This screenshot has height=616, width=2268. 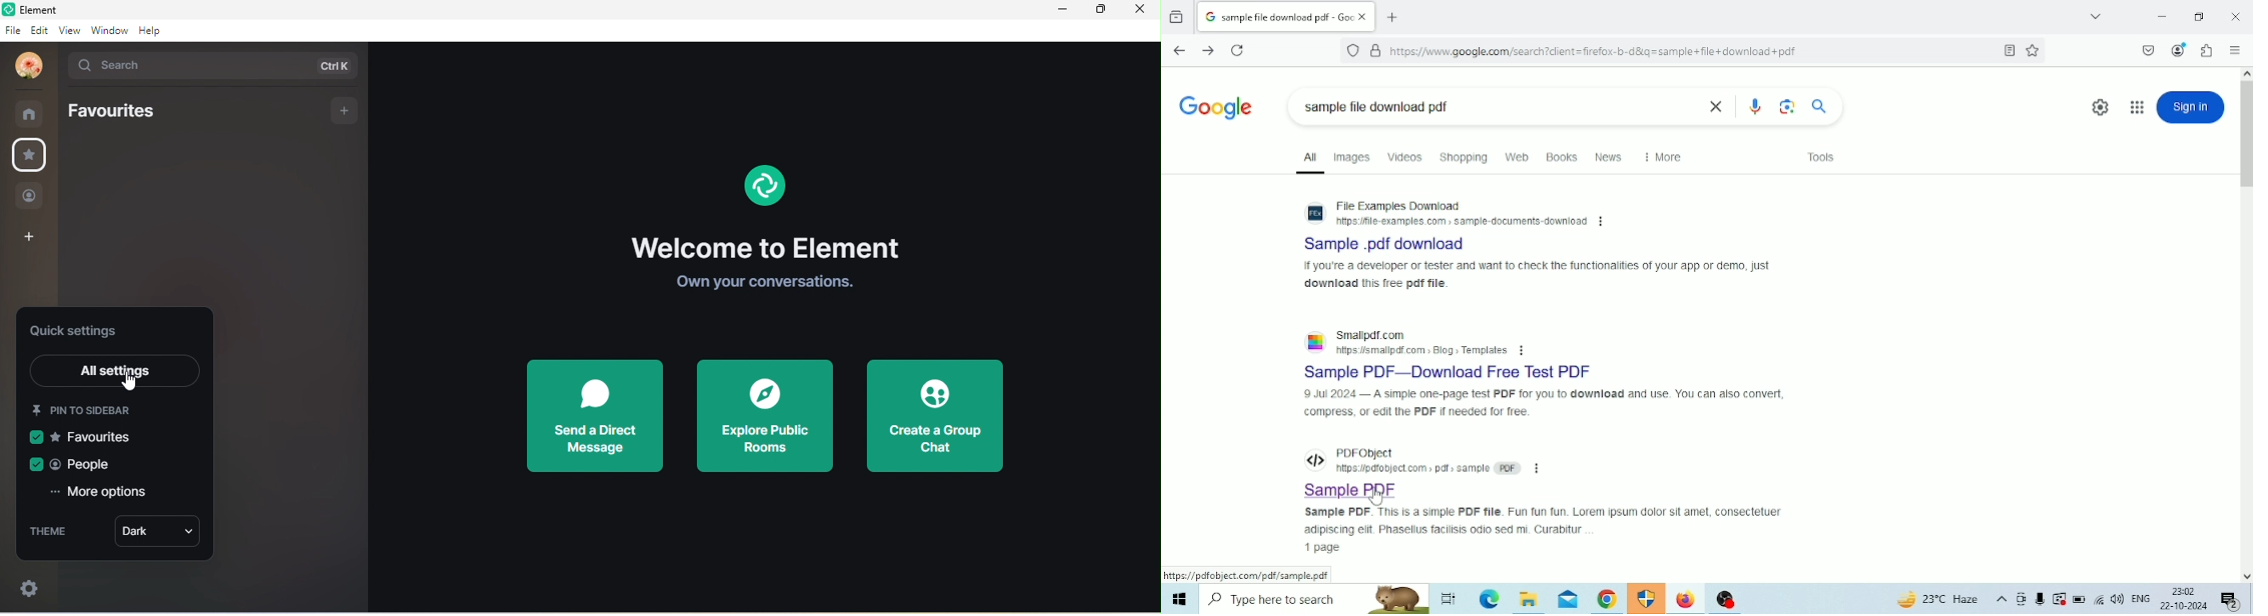 I want to click on Favorites, so click(x=2033, y=51).